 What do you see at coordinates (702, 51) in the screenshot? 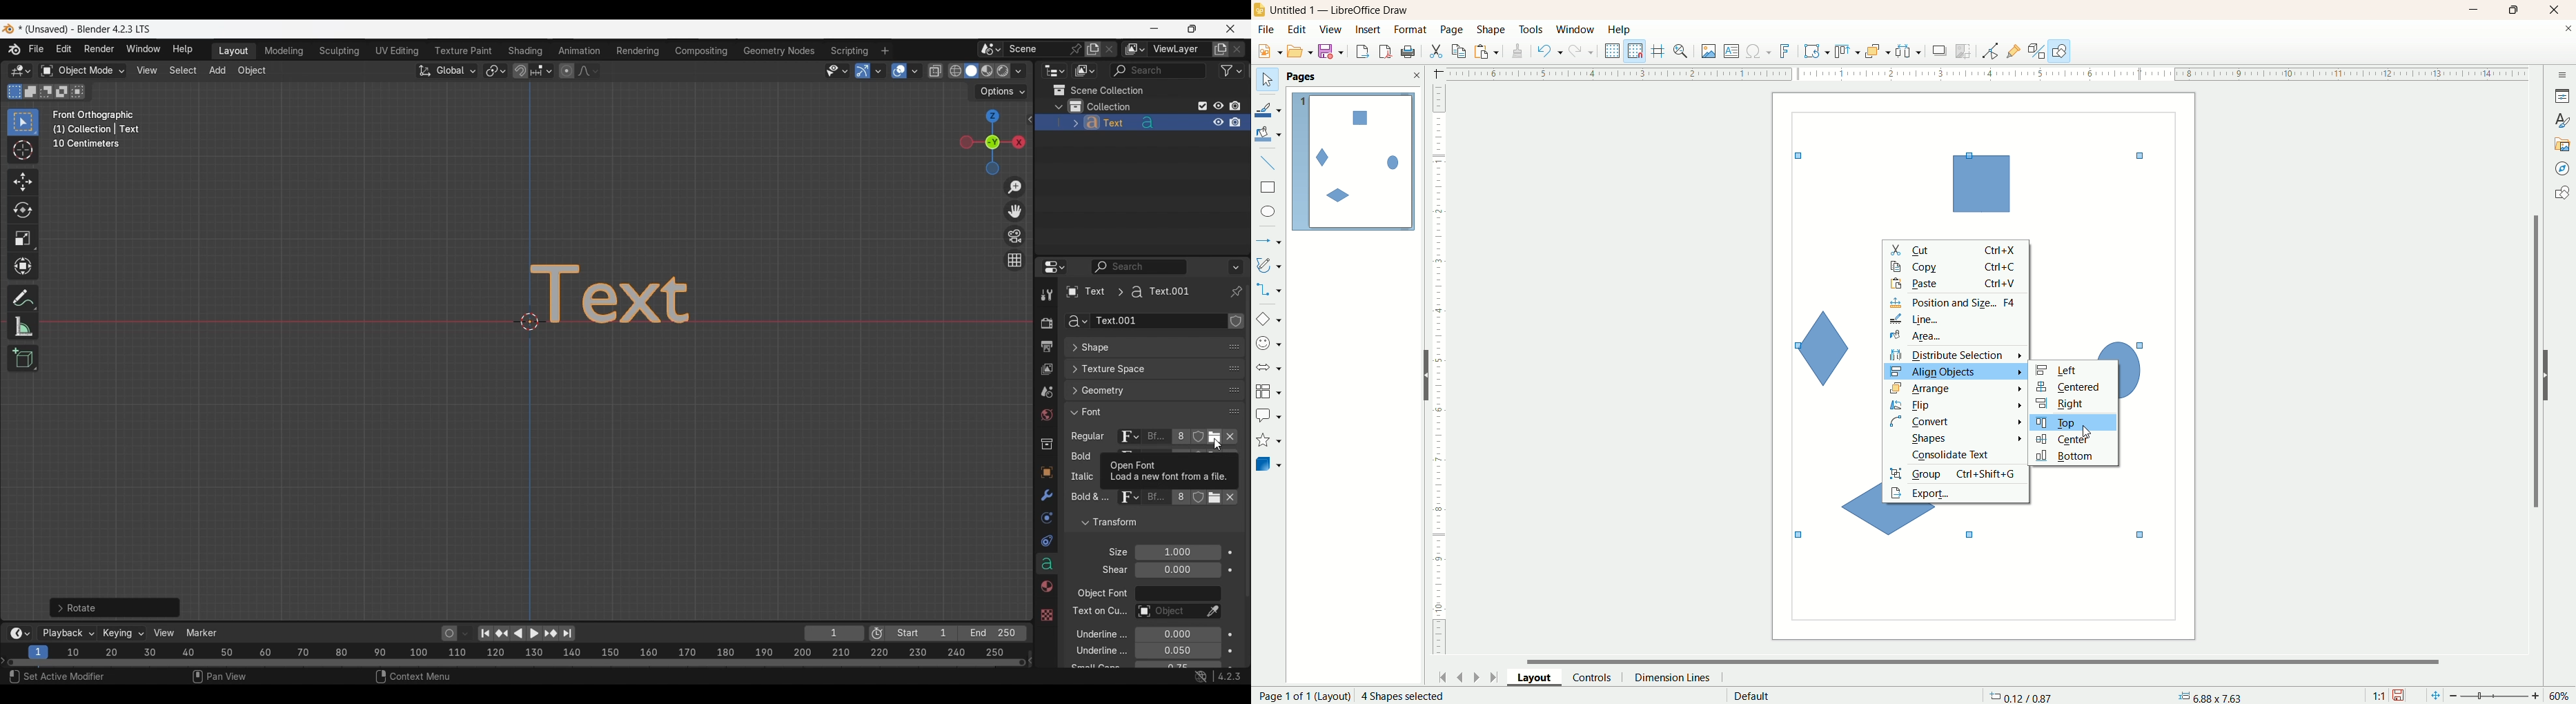
I see `Compositing workspace` at bounding box center [702, 51].